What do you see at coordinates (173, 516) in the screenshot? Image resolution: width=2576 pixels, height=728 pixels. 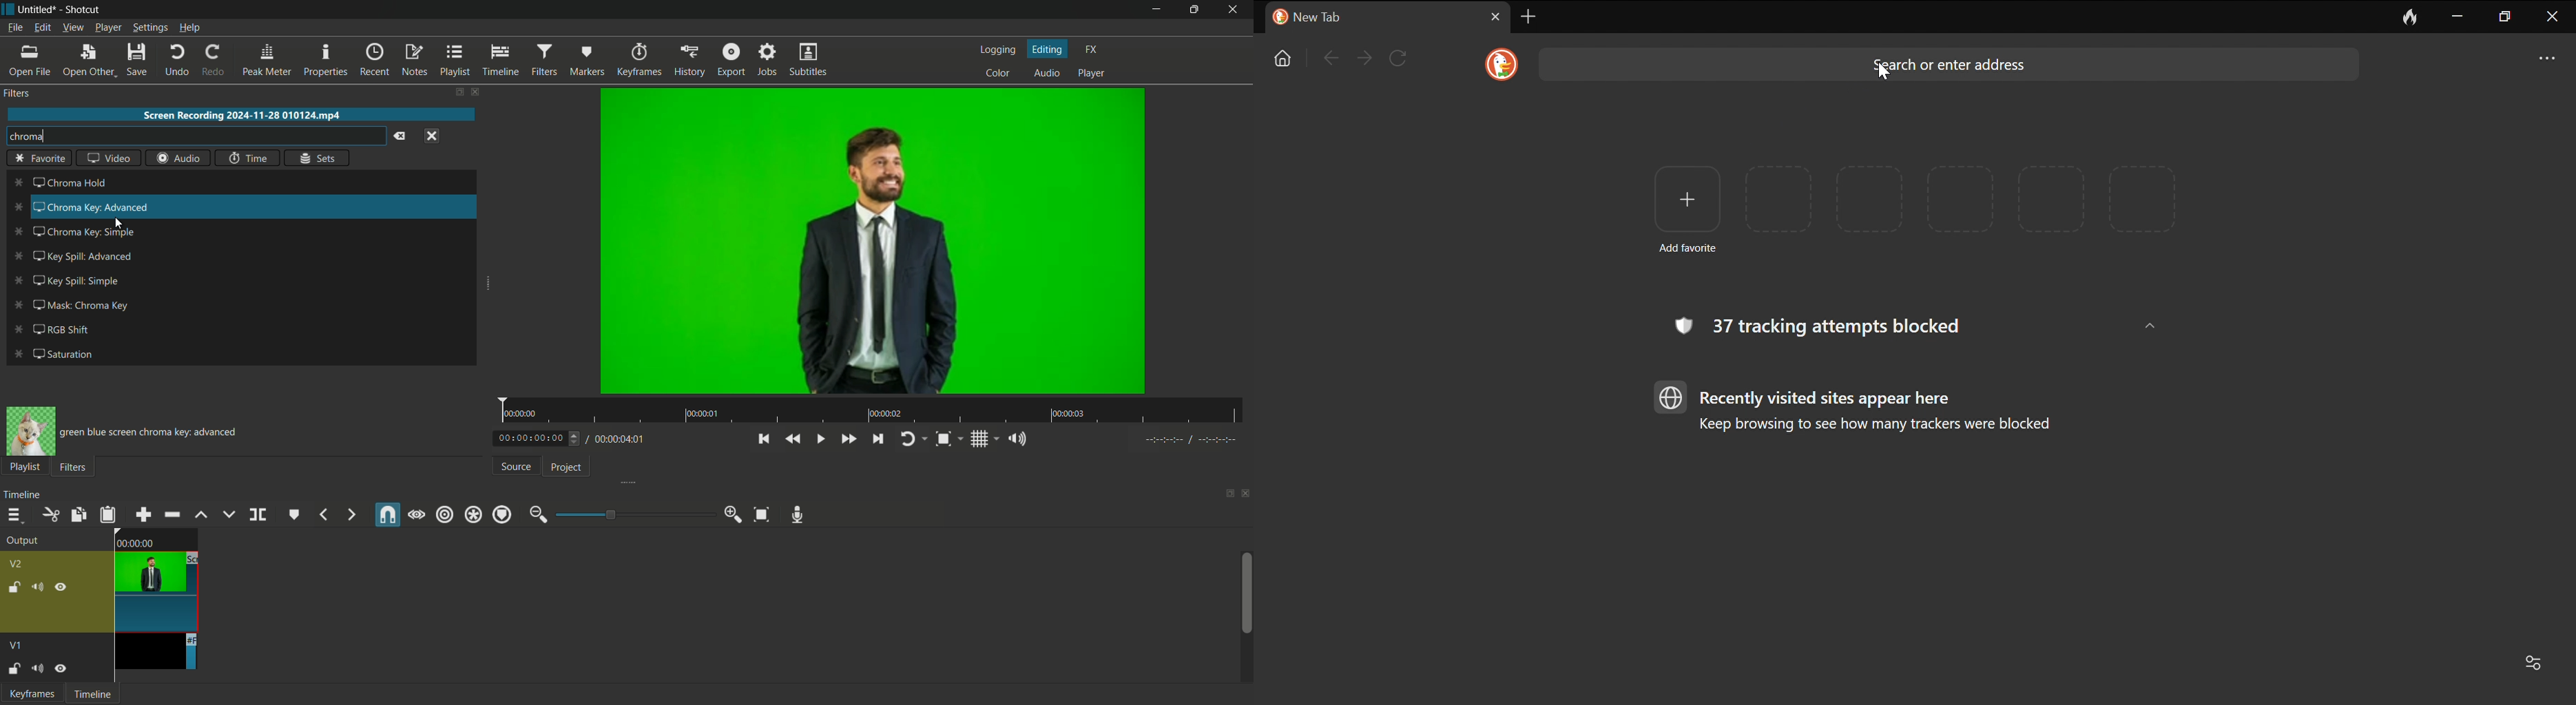 I see `ripple delete` at bounding box center [173, 516].